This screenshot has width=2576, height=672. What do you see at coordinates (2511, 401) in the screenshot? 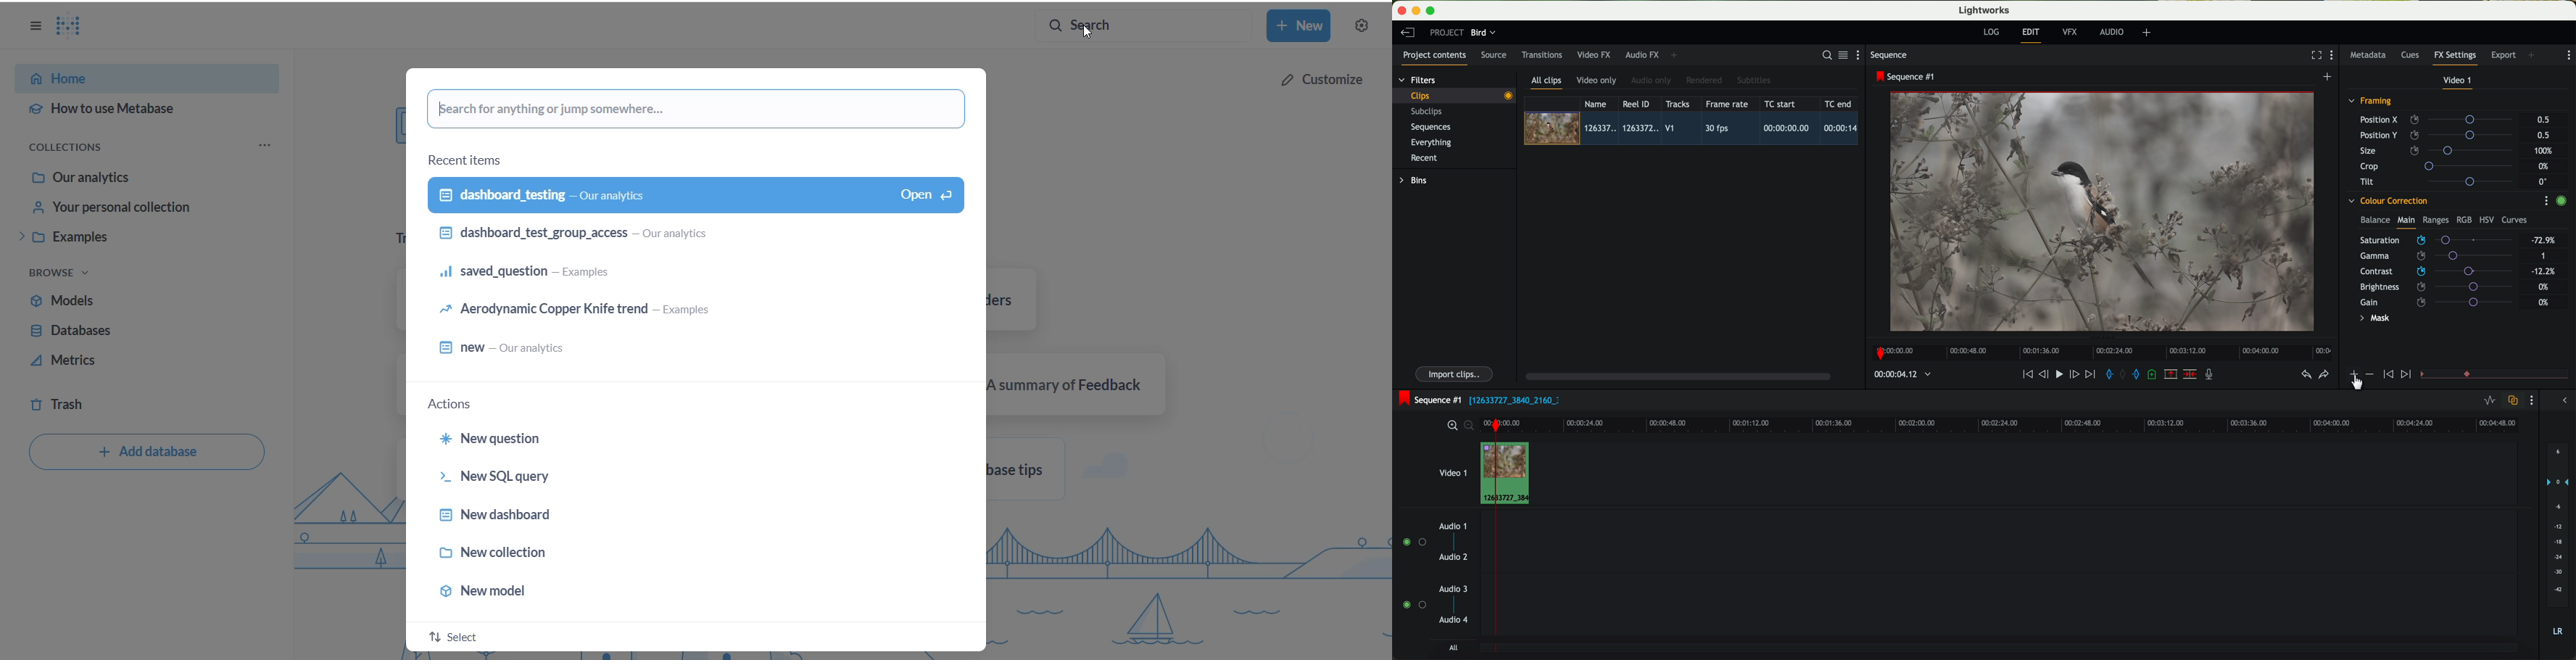
I see `toggle auto track sync` at bounding box center [2511, 401].